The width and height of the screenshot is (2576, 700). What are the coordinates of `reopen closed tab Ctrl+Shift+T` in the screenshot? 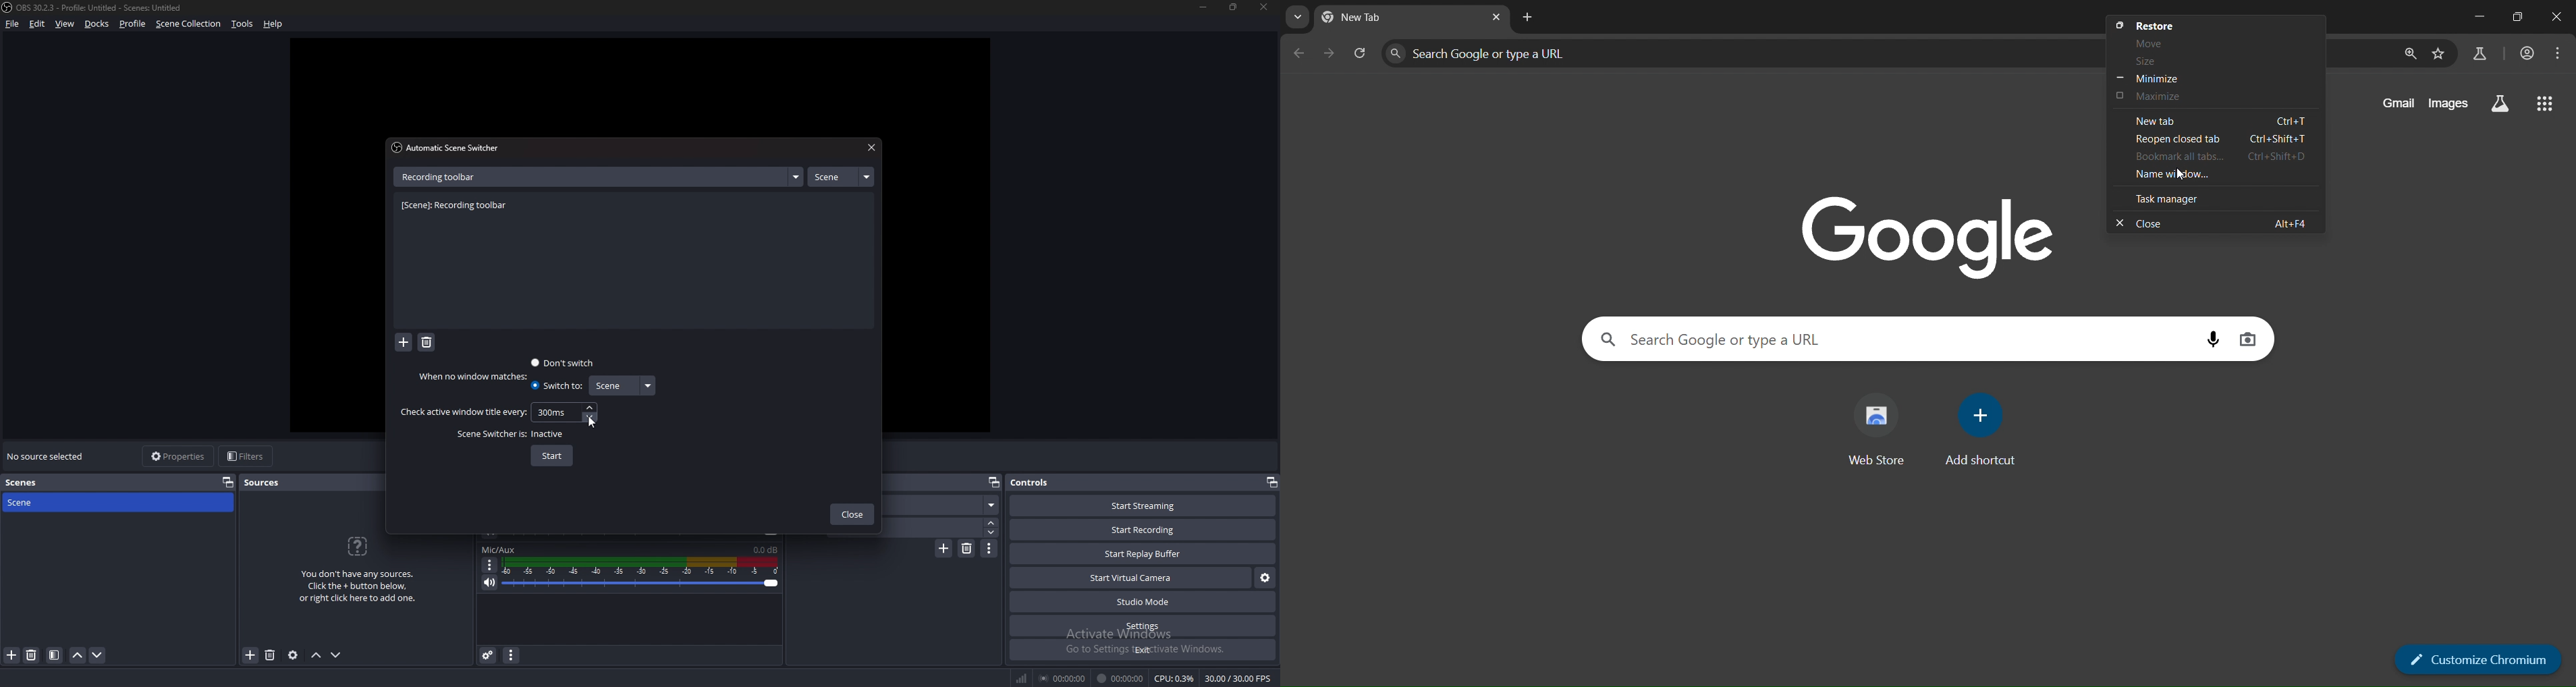 It's located at (2221, 140).